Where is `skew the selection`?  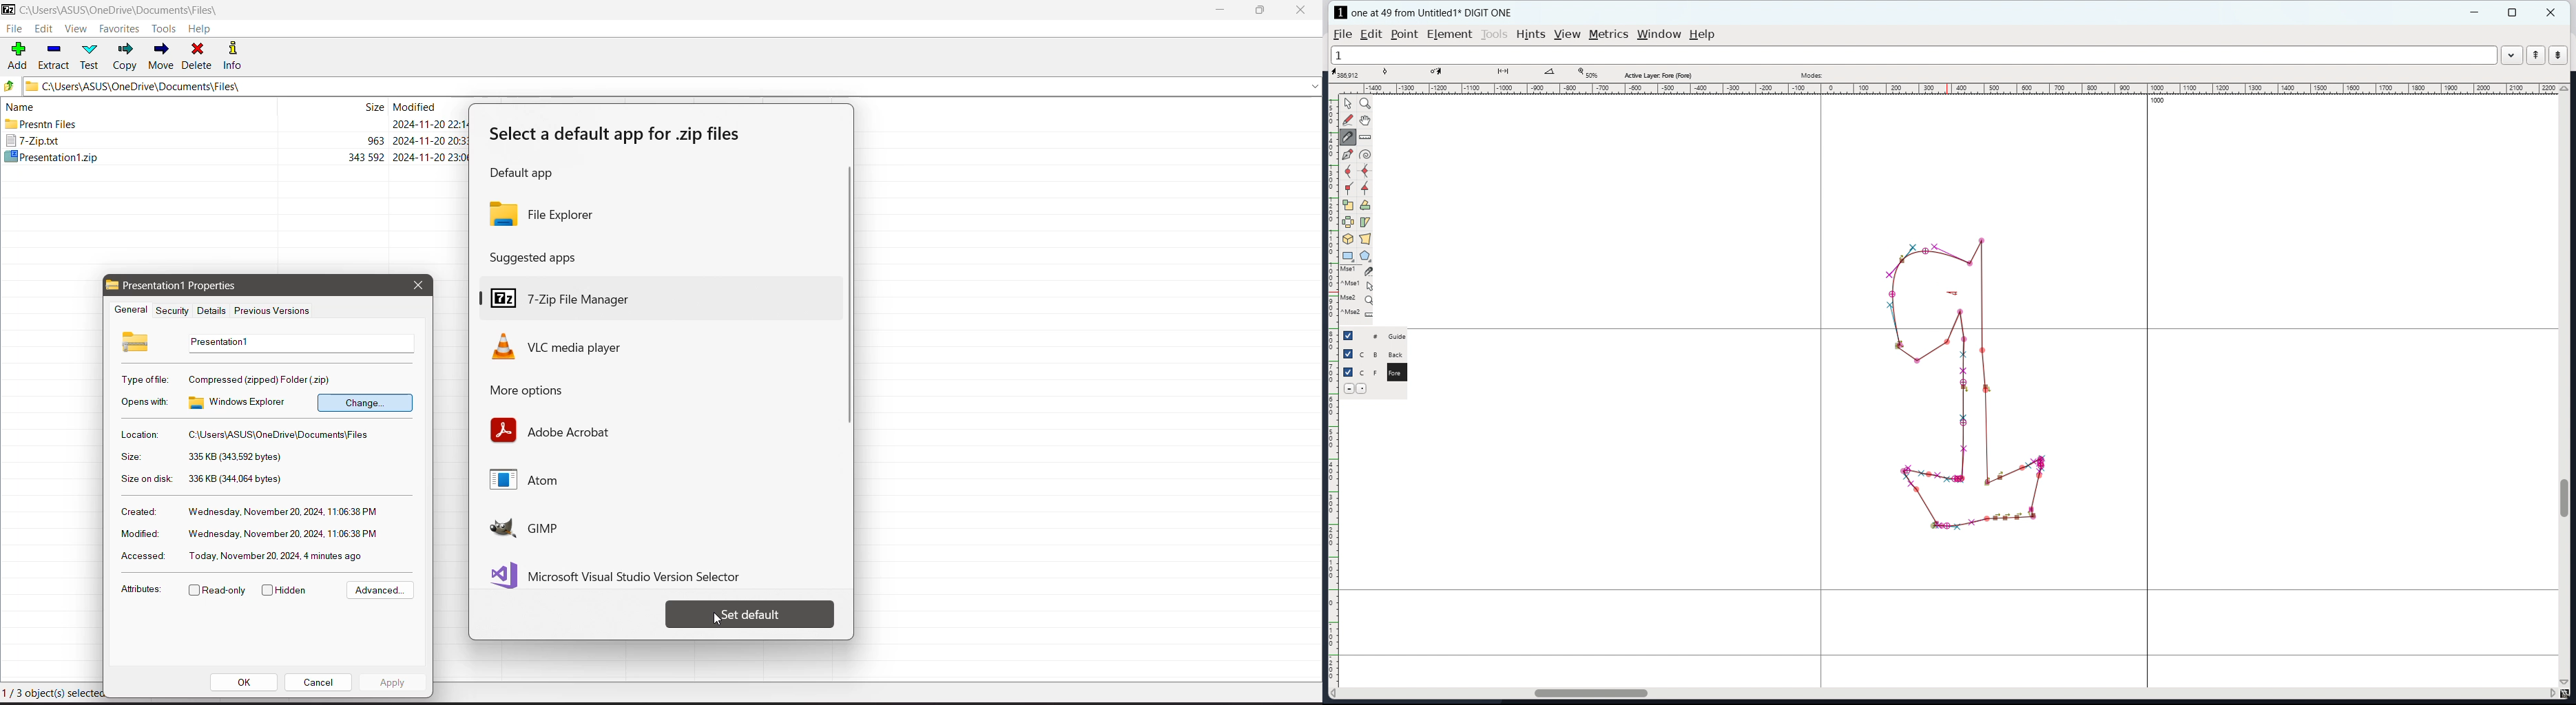
skew the selection is located at coordinates (1366, 222).